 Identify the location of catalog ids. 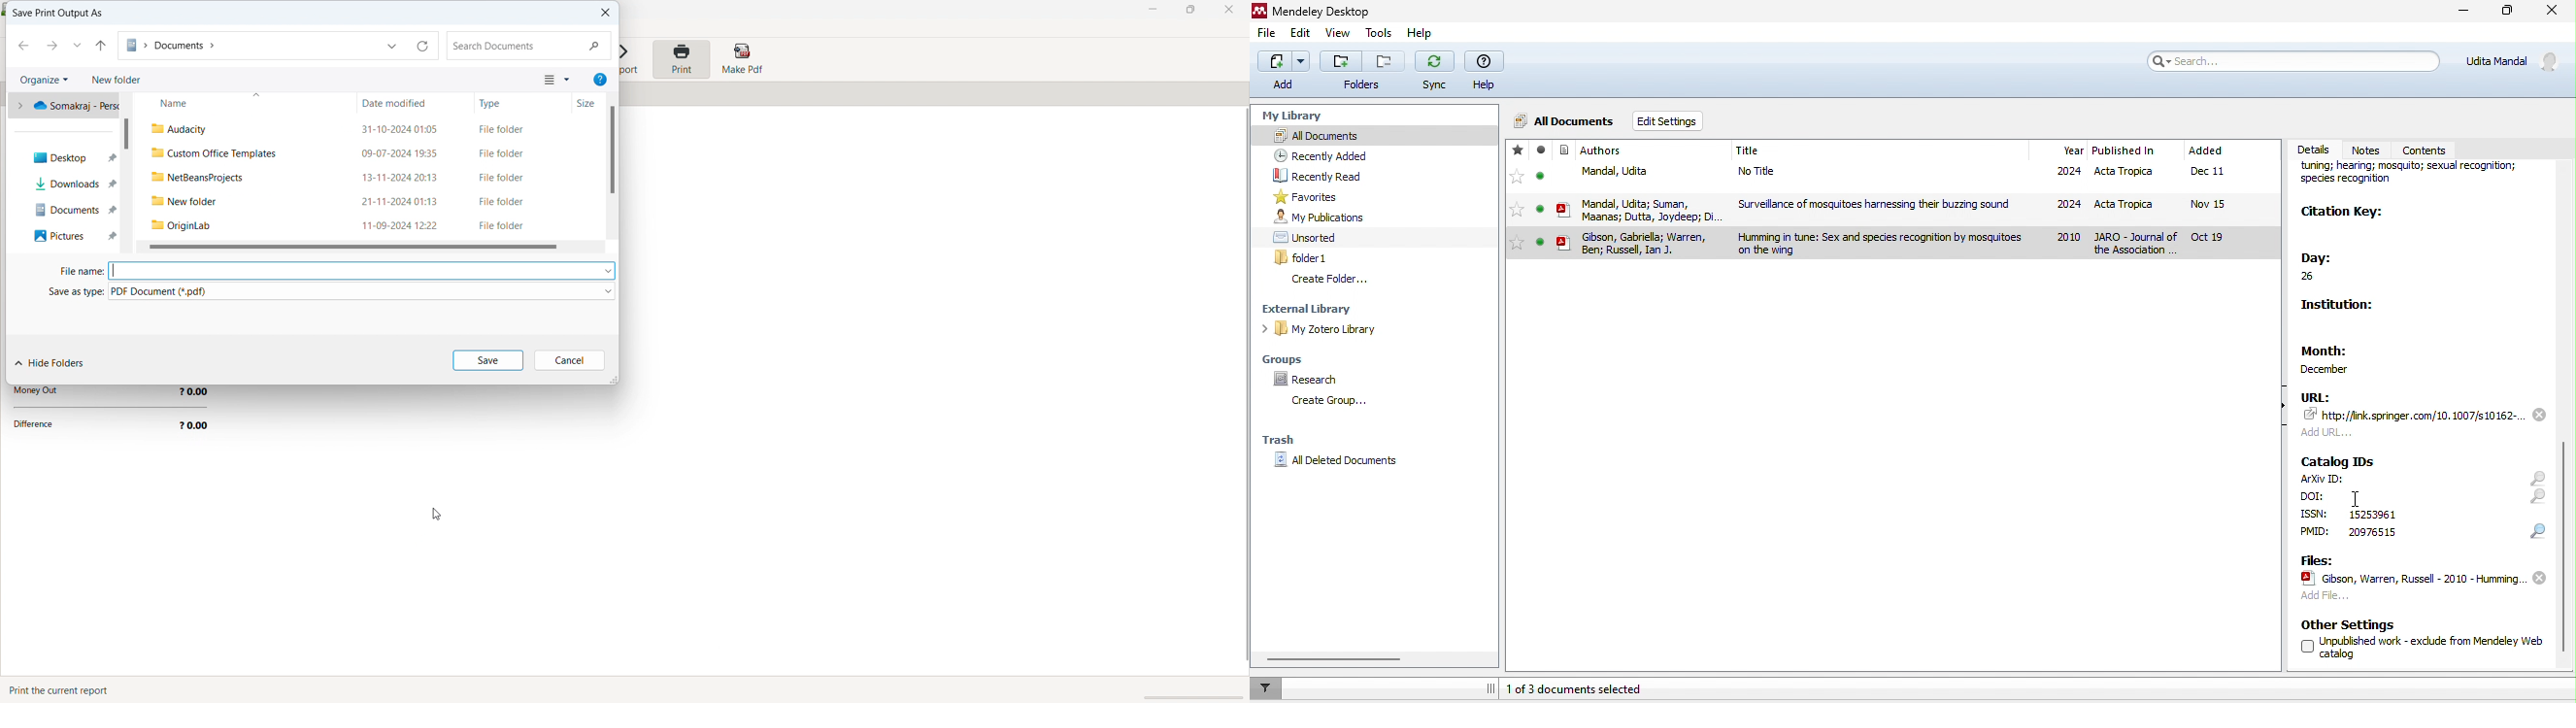
(2339, 461).